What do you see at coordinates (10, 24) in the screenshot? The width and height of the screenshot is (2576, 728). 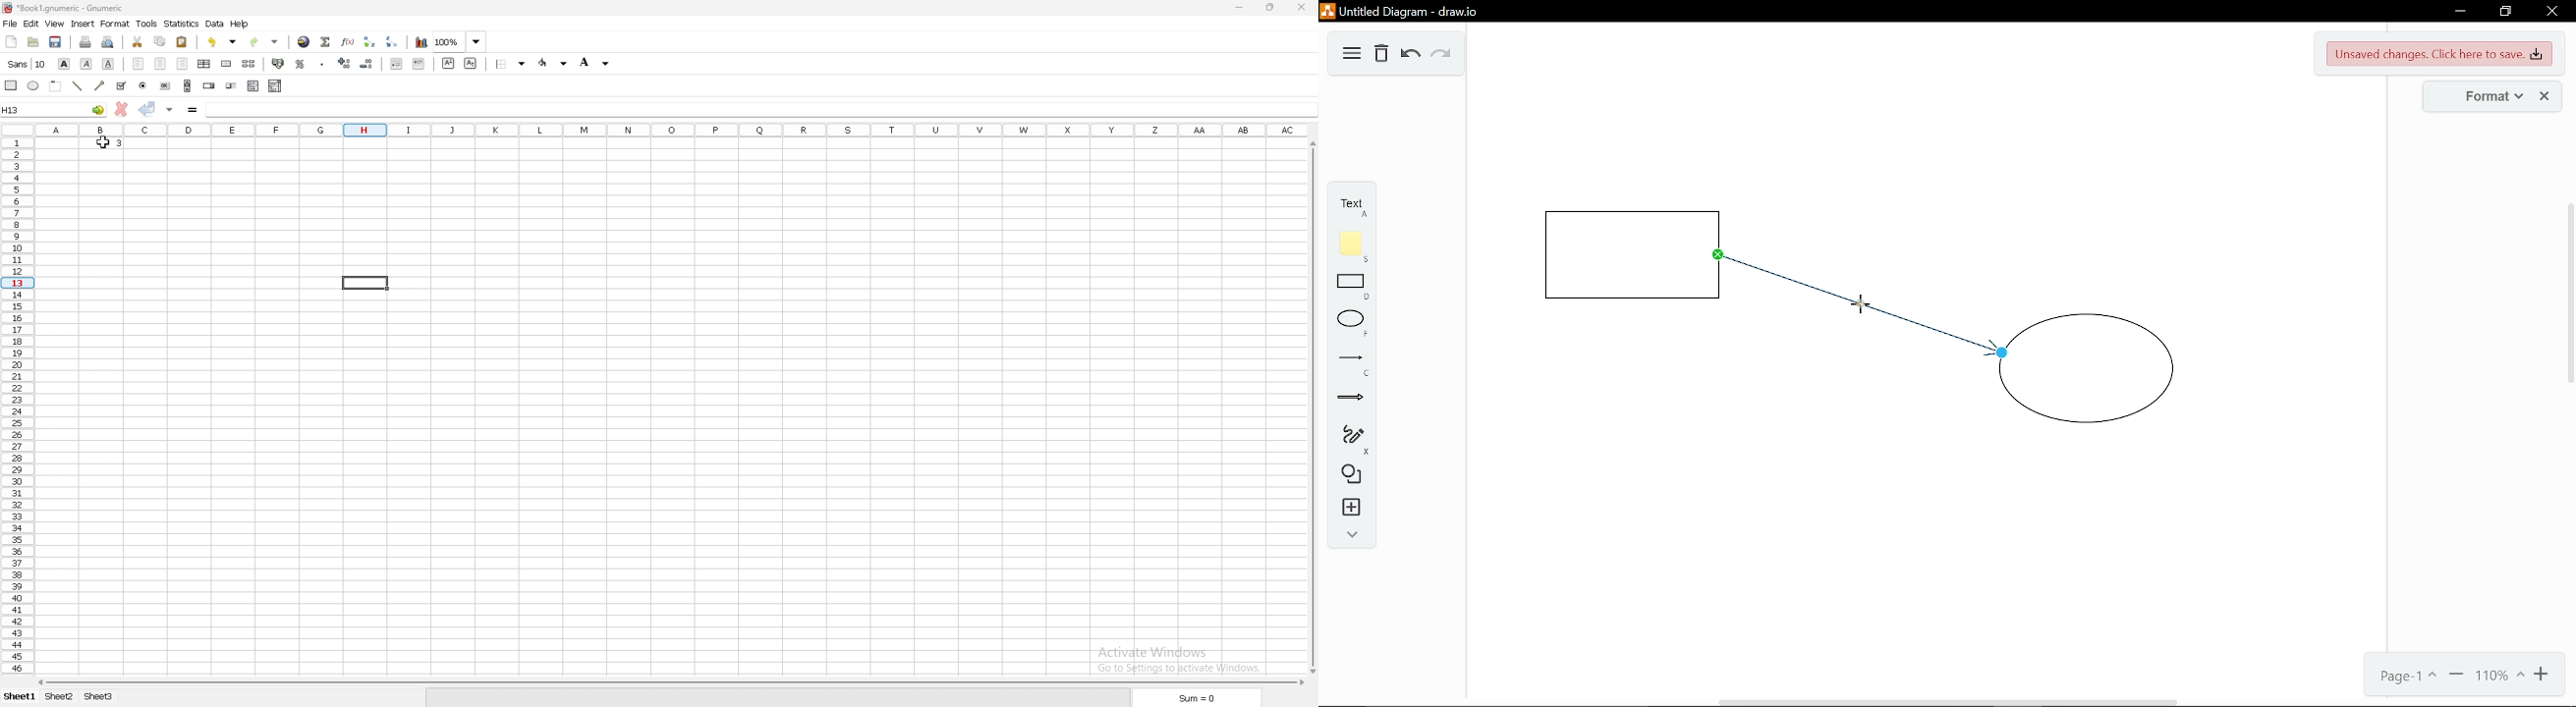 I see `file` at bounding box center [10, 24].